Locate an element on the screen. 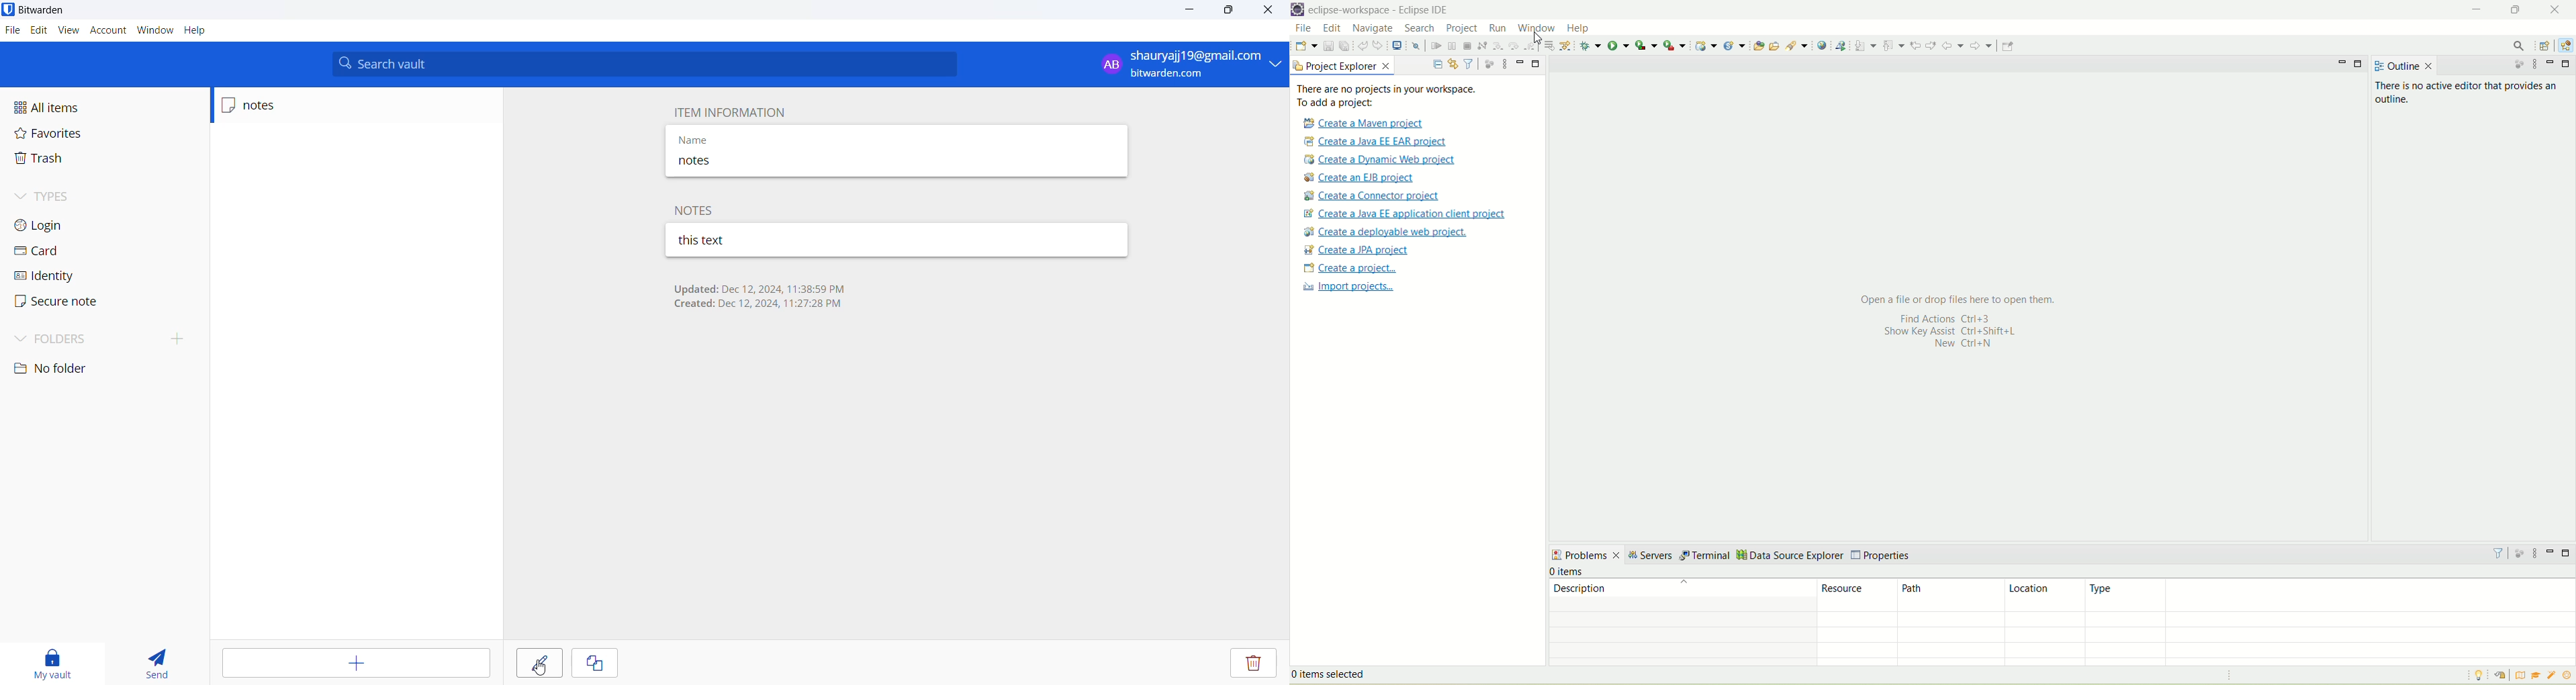 Image resolution: width=2576 pixels, height=700 pixels. secure note is located at coordinates (65, 302).